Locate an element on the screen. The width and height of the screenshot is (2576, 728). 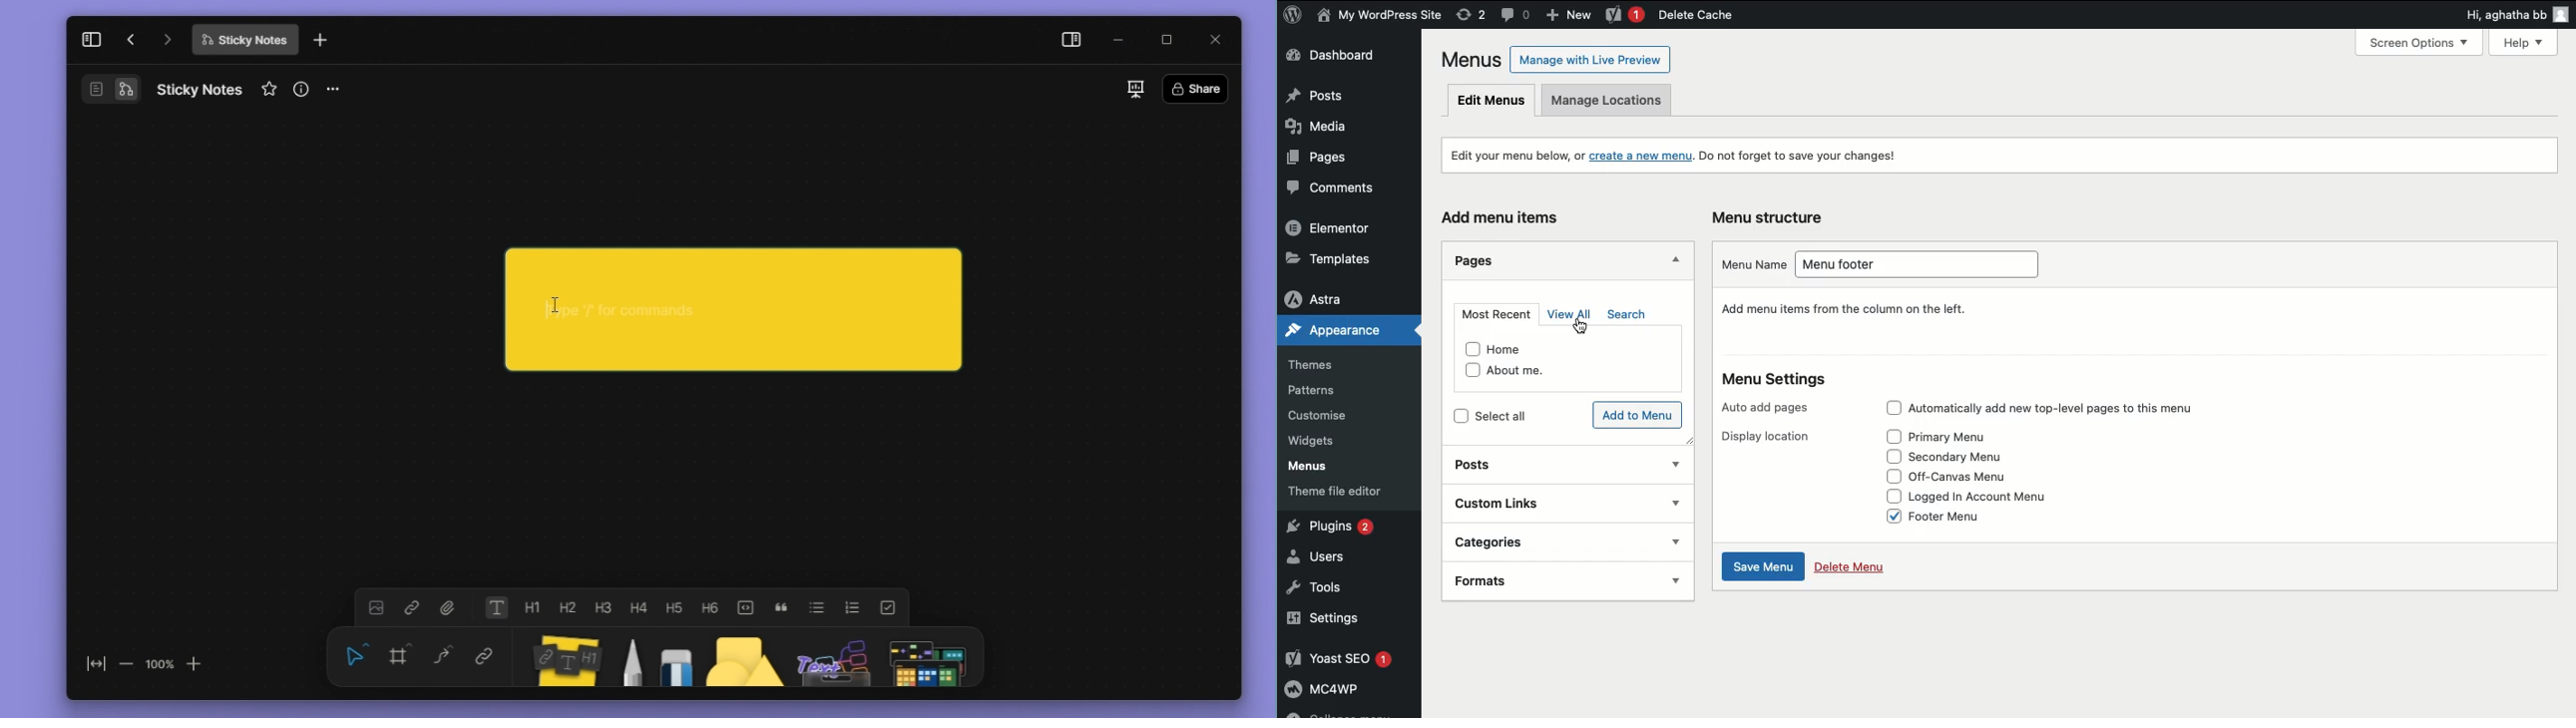
Elementor is located at coordinates (1338, 229).